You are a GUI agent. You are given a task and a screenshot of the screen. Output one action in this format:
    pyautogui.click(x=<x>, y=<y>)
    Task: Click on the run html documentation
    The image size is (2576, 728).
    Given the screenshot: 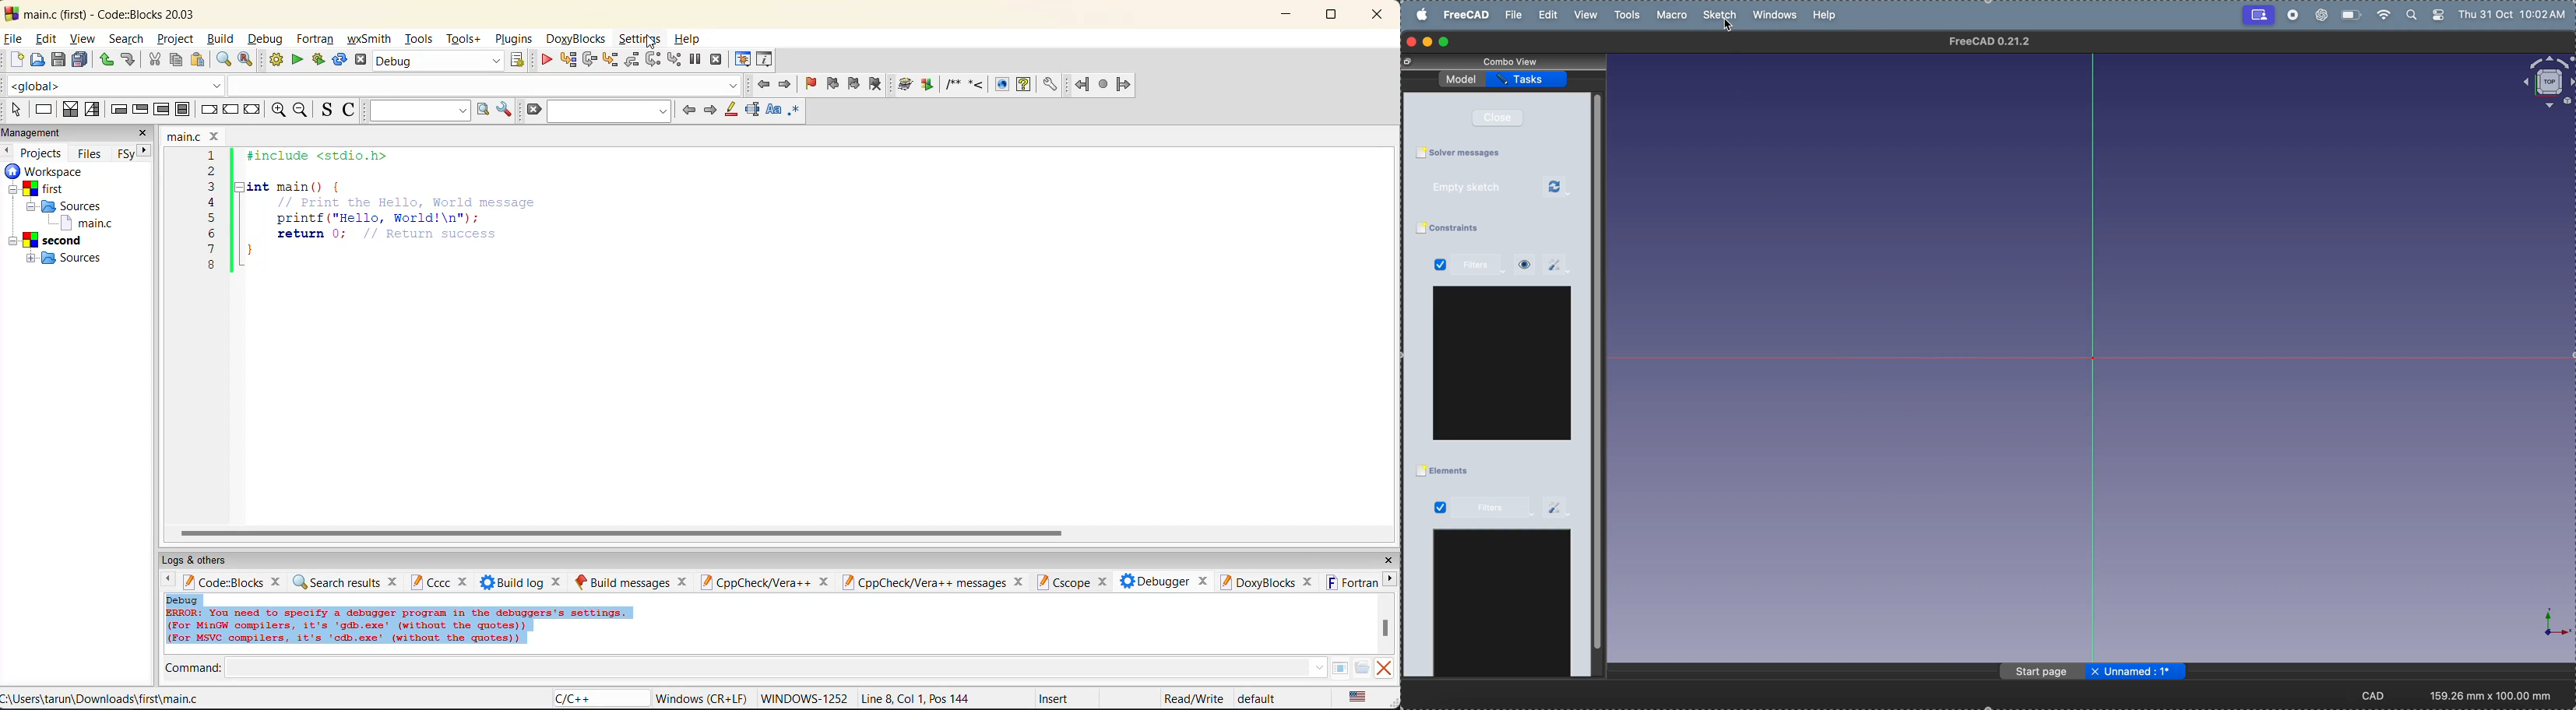 What is the action you would take?
    pyautogui.click(x=1004, y=84)
    